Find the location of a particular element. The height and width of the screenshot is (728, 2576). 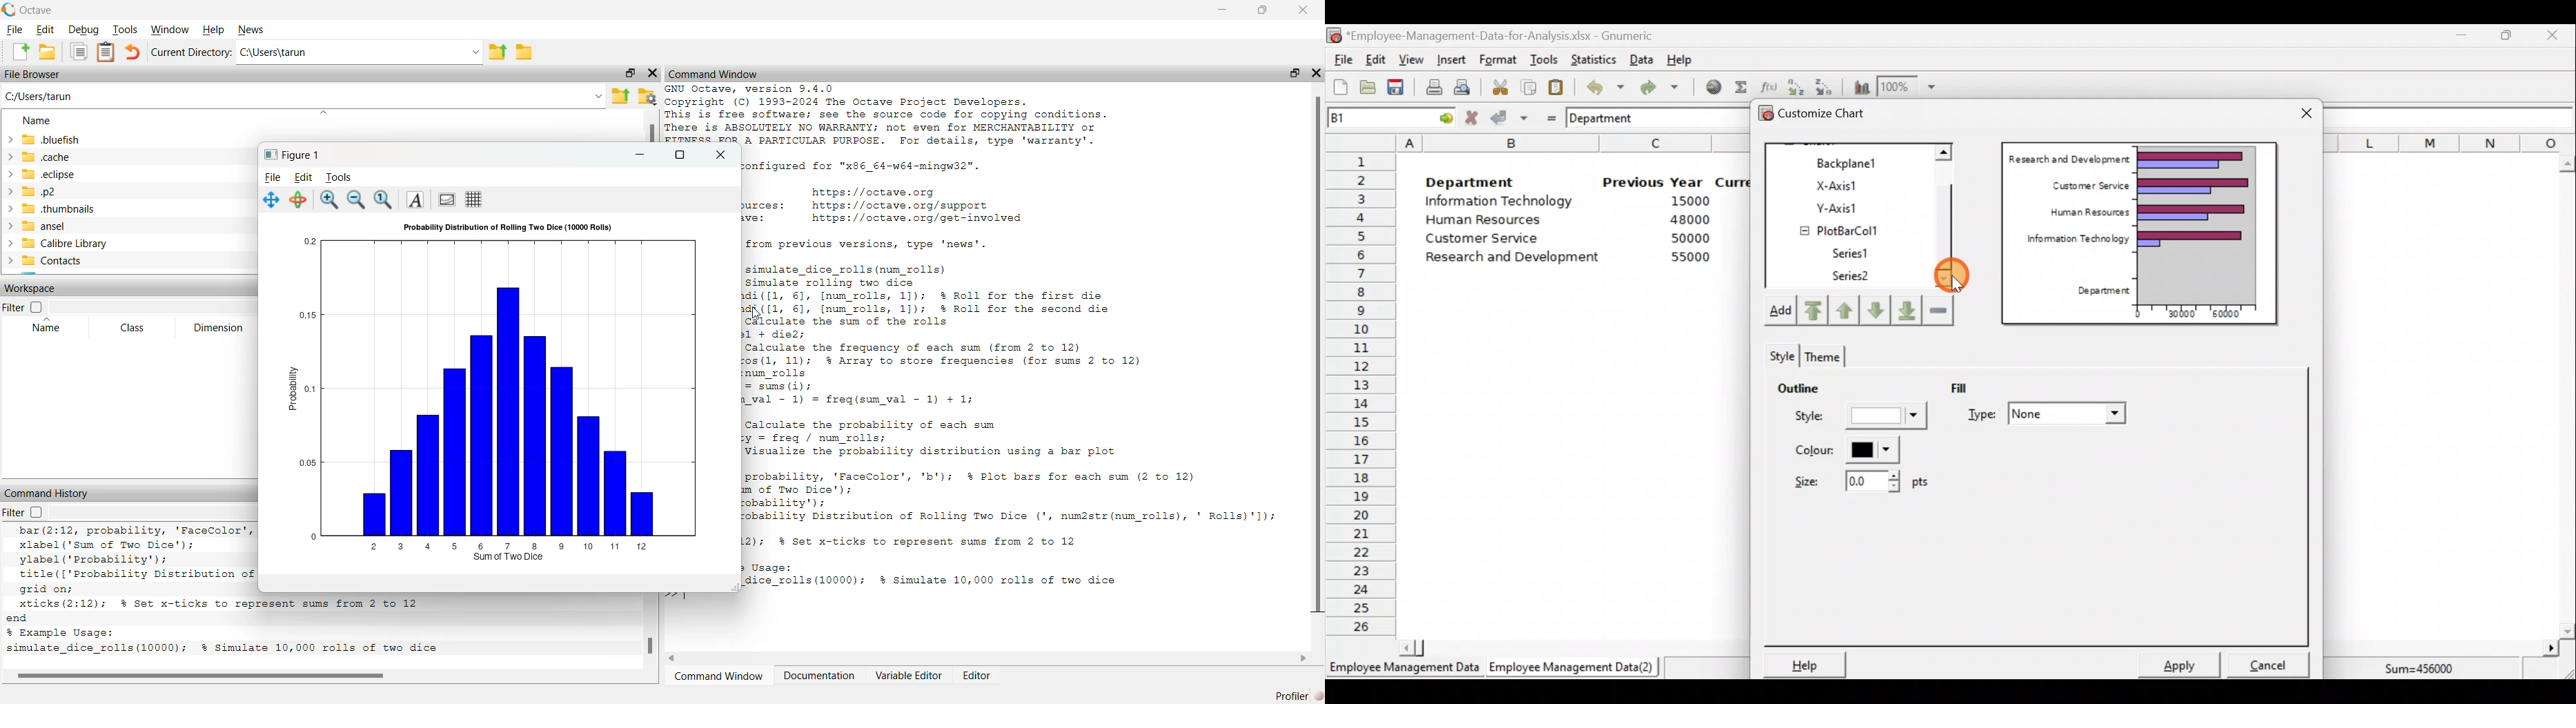

Gnumeric logo is located at coordinates (1334, 37).